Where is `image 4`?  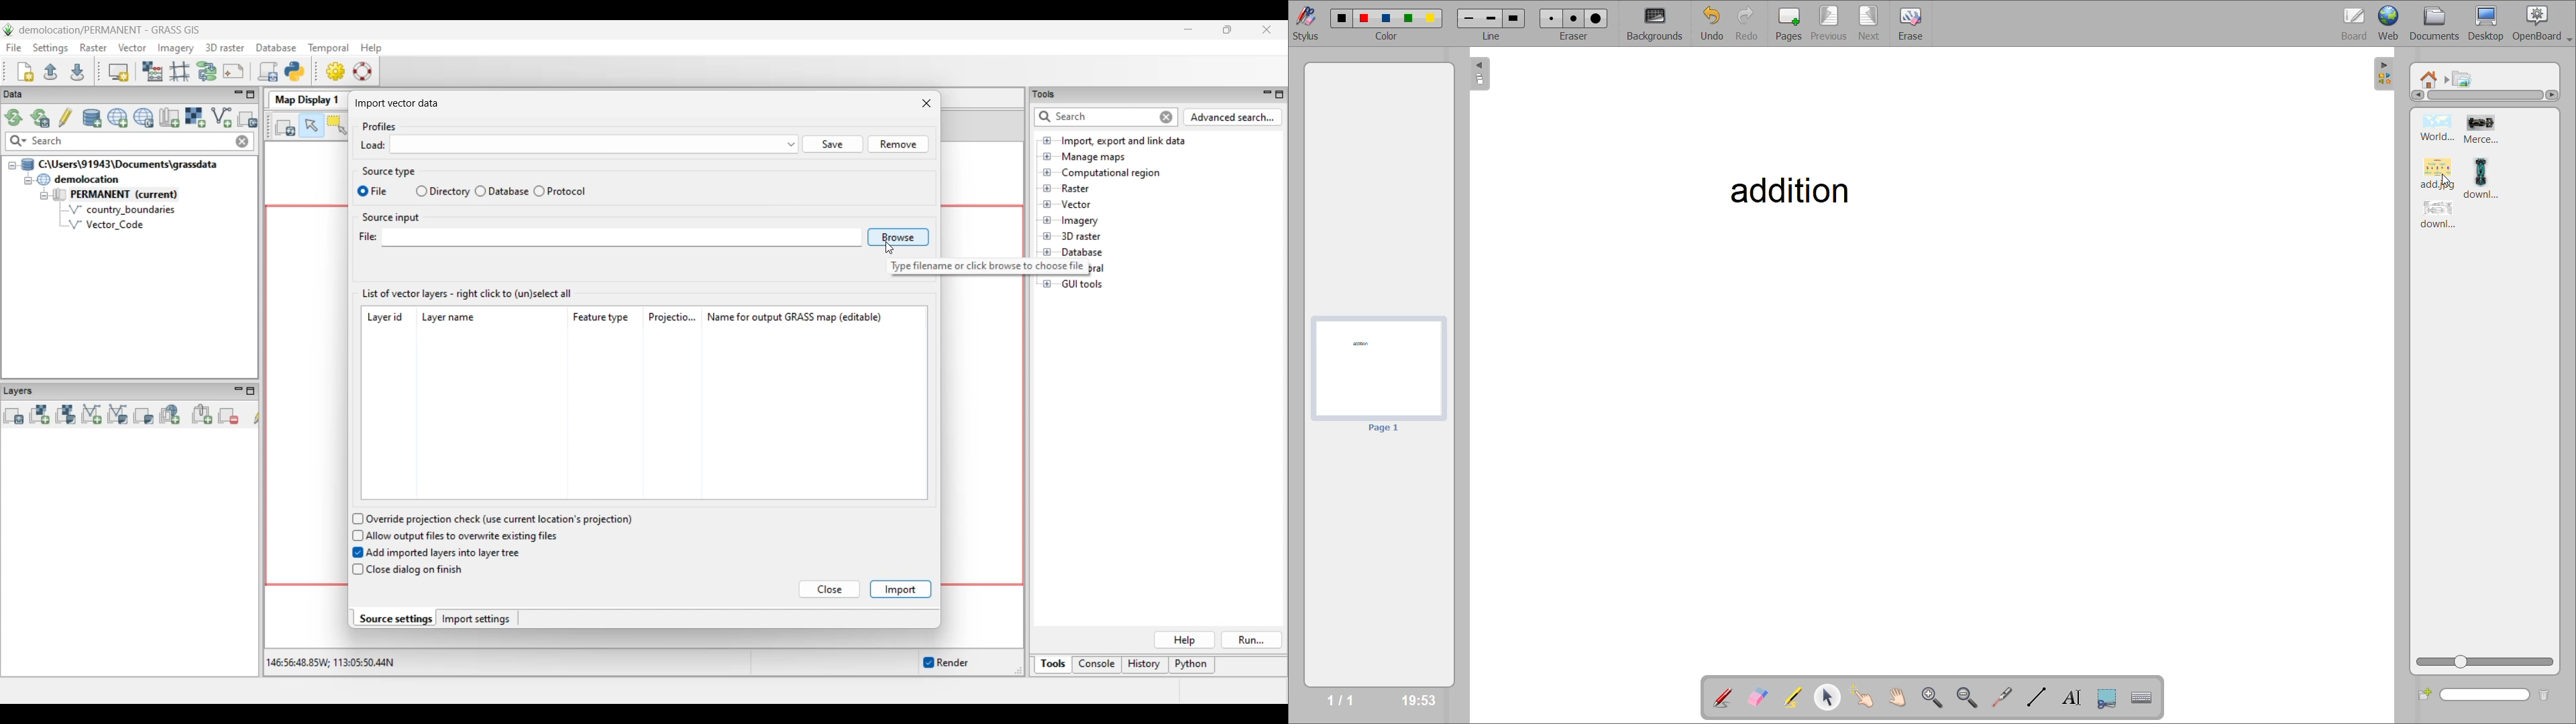 image 4 is located at coordinates (2490, 177).